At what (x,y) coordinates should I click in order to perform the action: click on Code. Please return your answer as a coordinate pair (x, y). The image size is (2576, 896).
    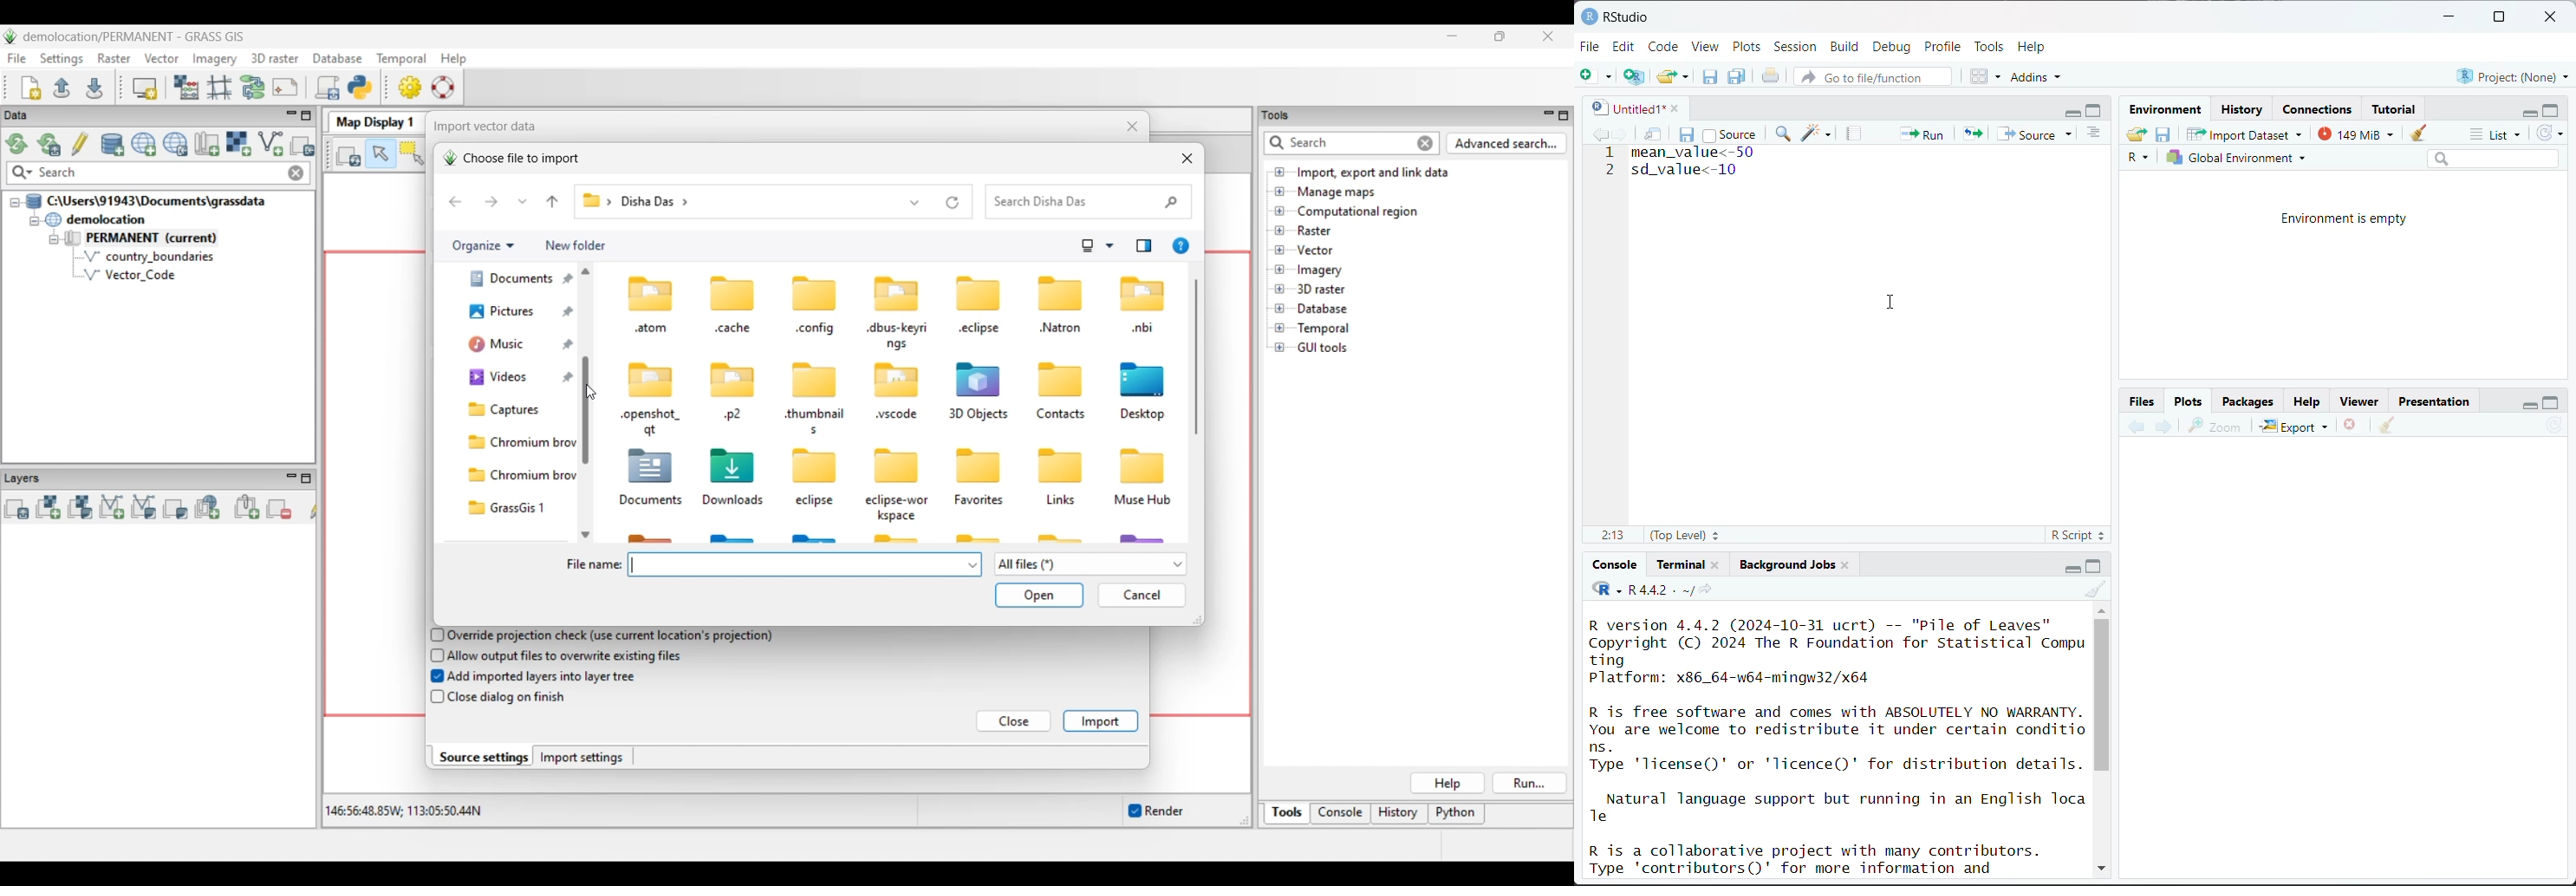
    Looking at the image, I should click on (1665, 45).